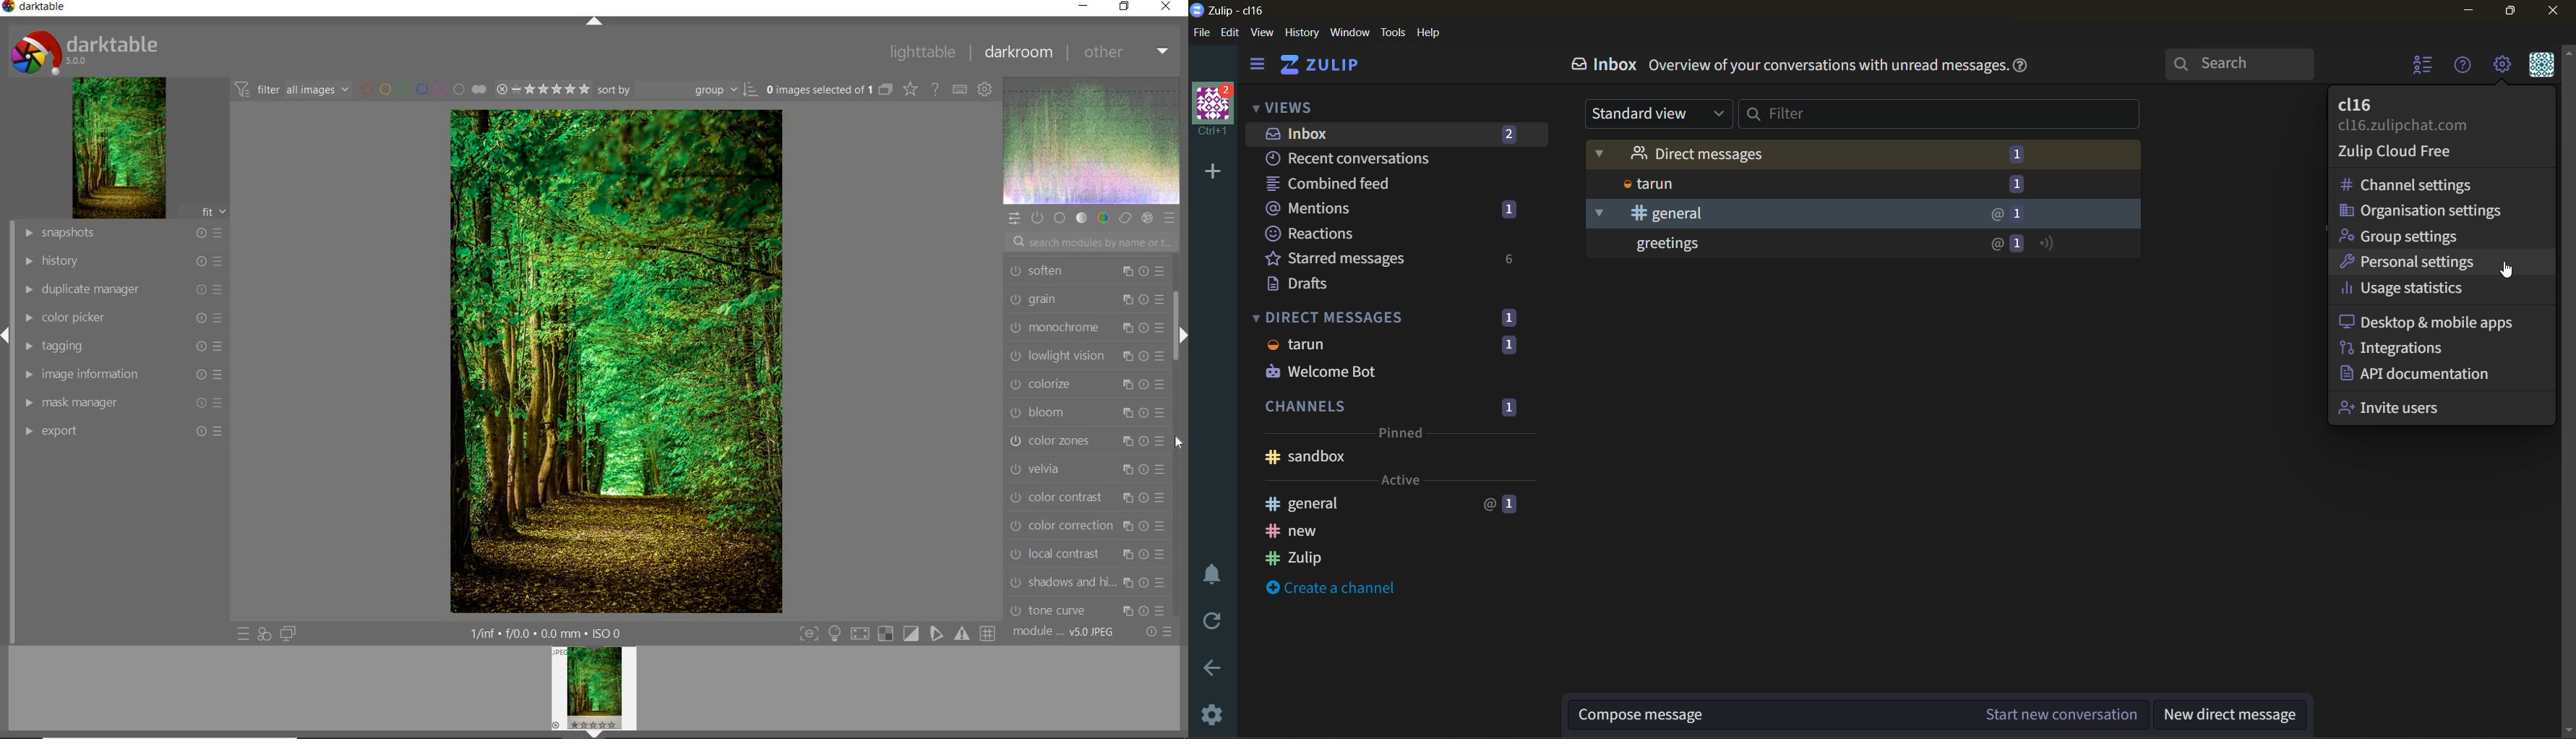 This screenshot has width=2576, height=756. Describe the element at coordinates (887, 89) in the screenshot. I see `COLLAPSE GROUPED IMAGES` at that location.